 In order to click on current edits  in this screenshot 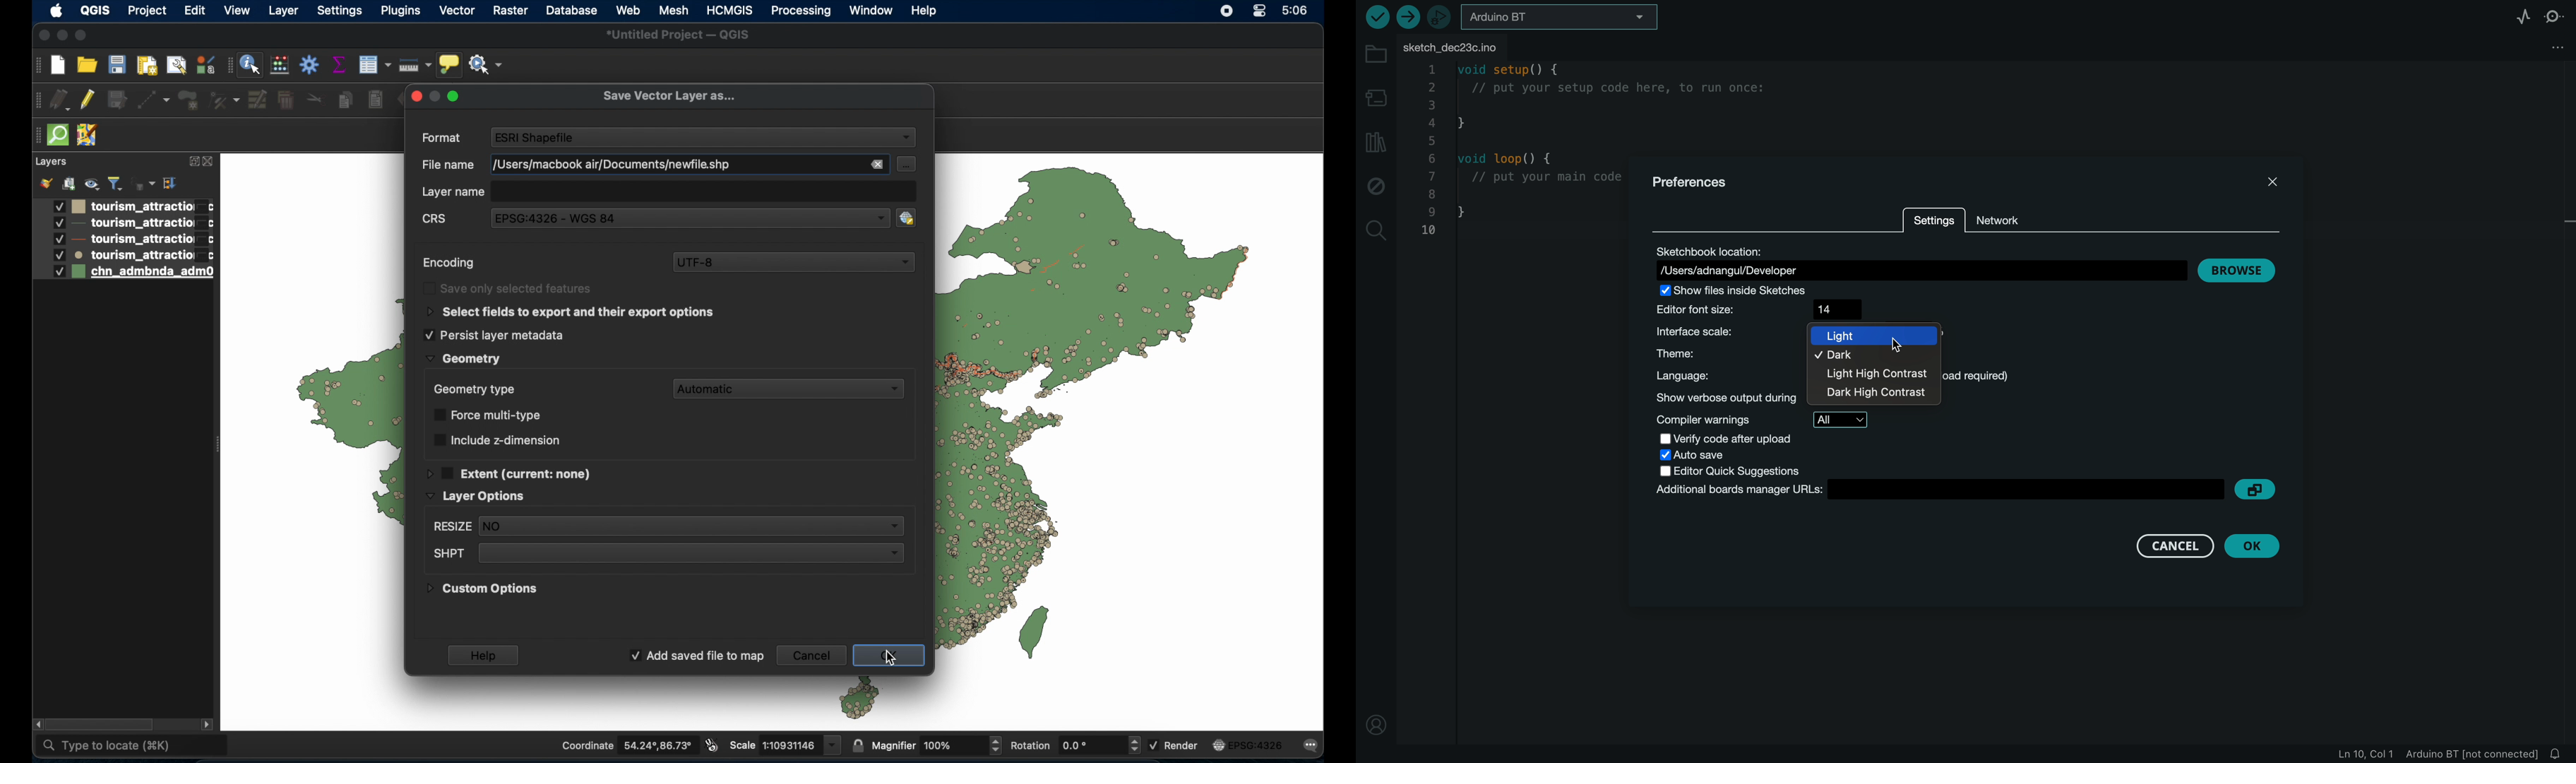, I will do `click(61, 100)`.